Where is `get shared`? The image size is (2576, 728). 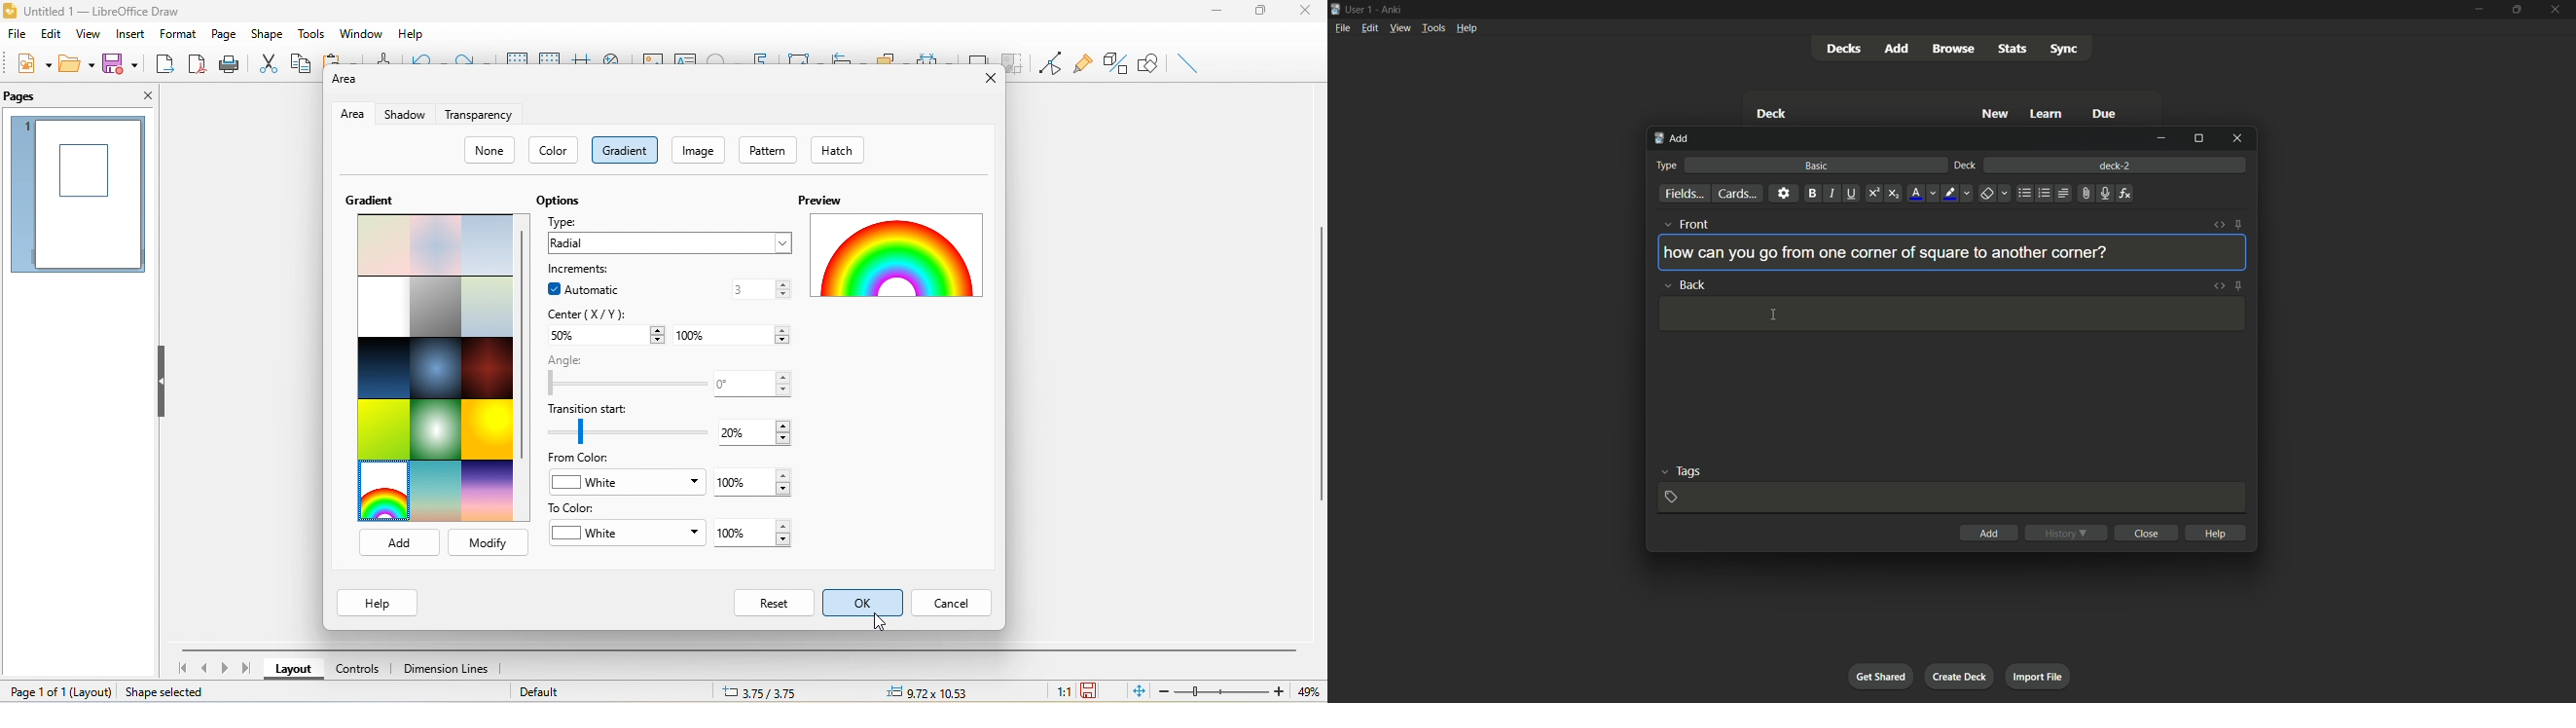 get shared is located at coordinates (1882, 676).